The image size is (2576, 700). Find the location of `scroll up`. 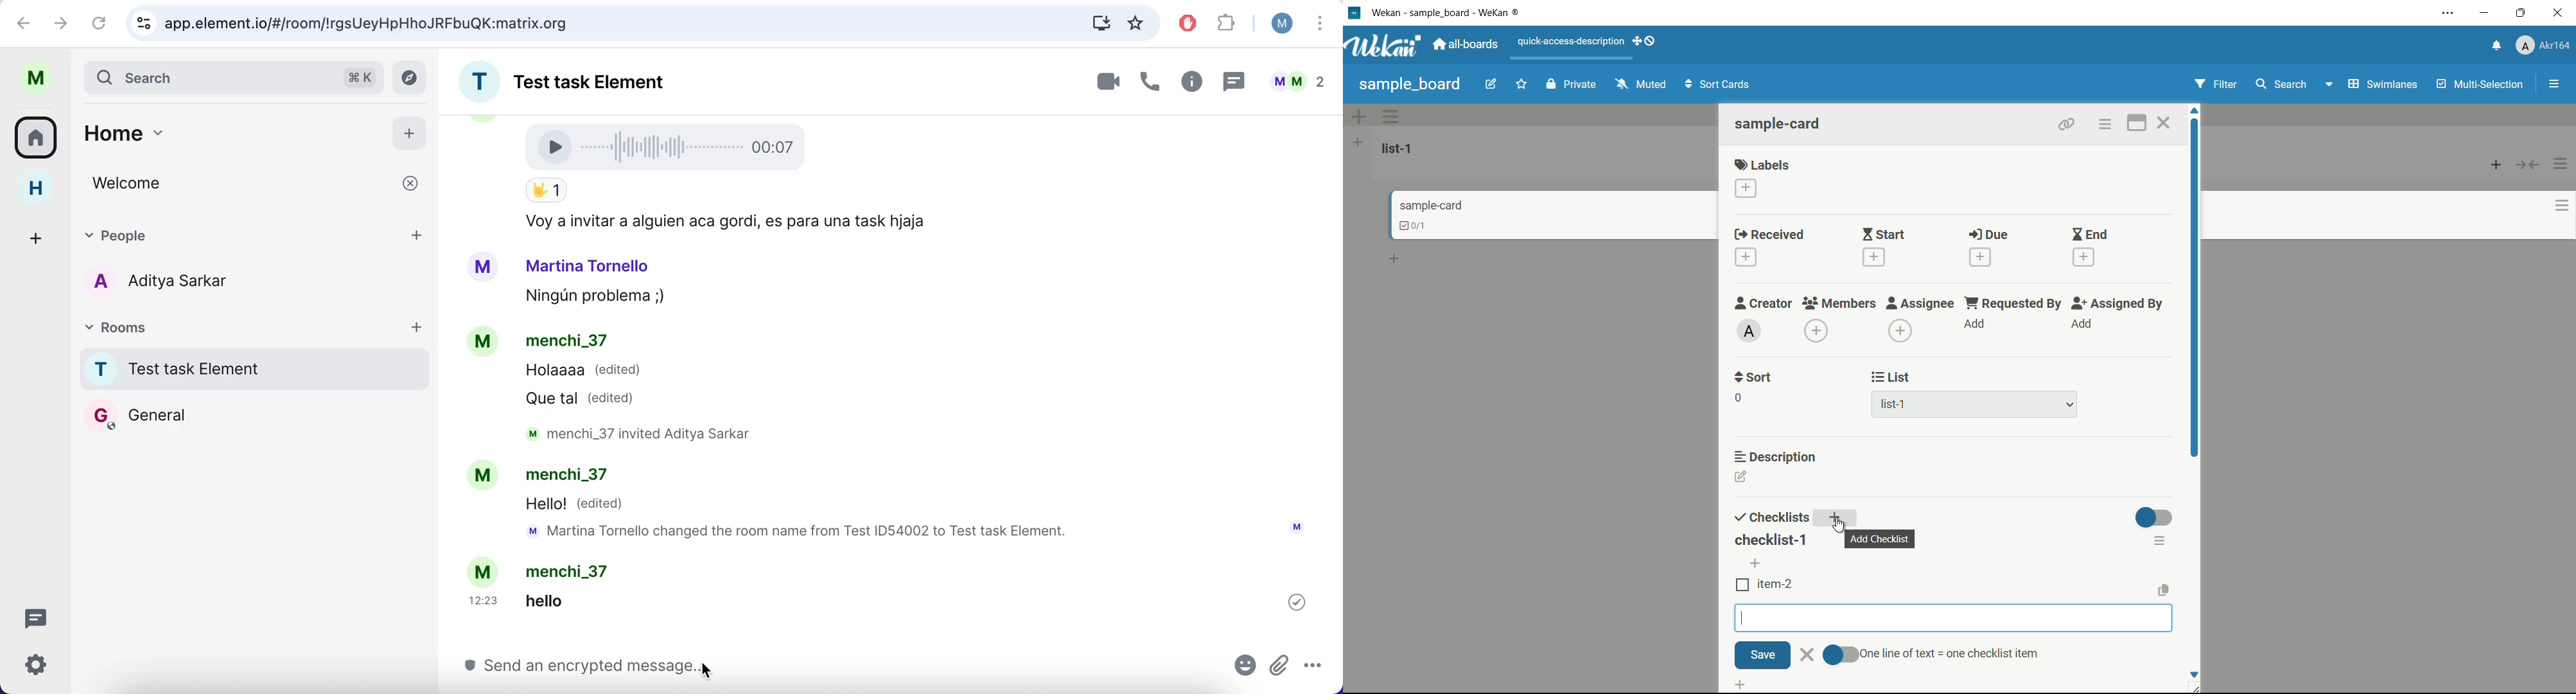

scroll up is located at coordinates (2196, 111).